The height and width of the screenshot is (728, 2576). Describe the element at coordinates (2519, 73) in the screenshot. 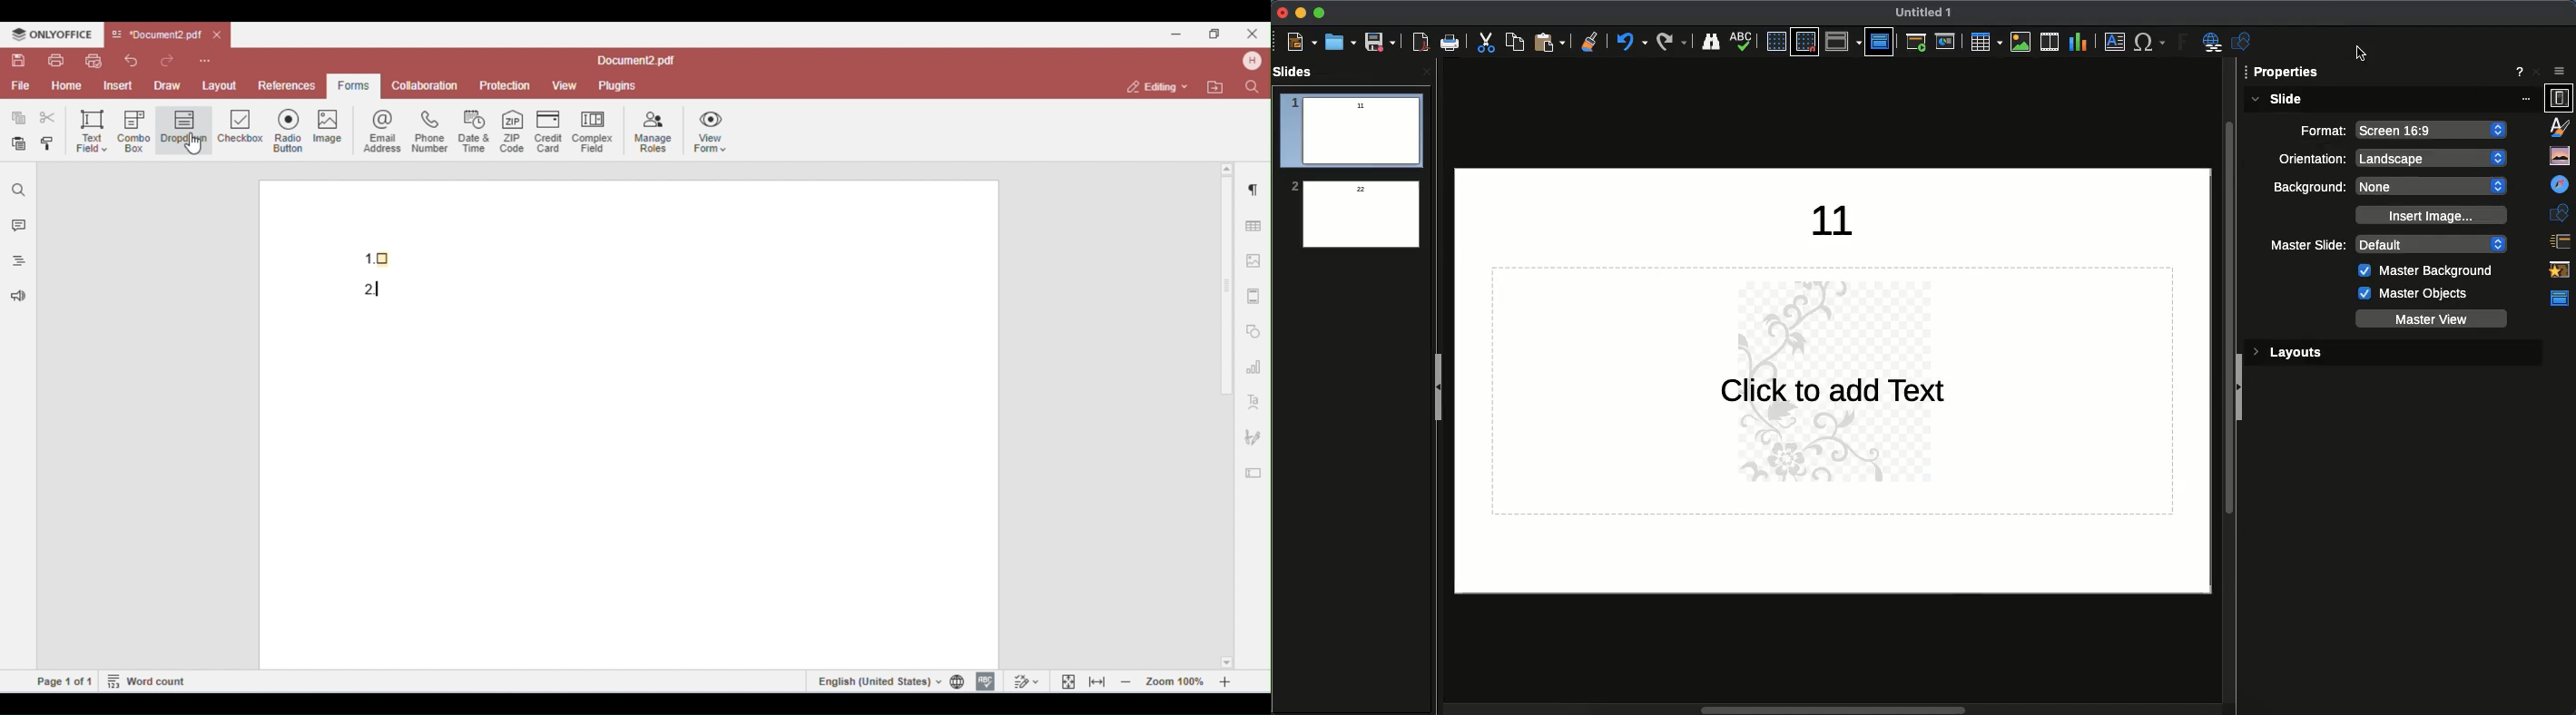

I see `Help` at that location.